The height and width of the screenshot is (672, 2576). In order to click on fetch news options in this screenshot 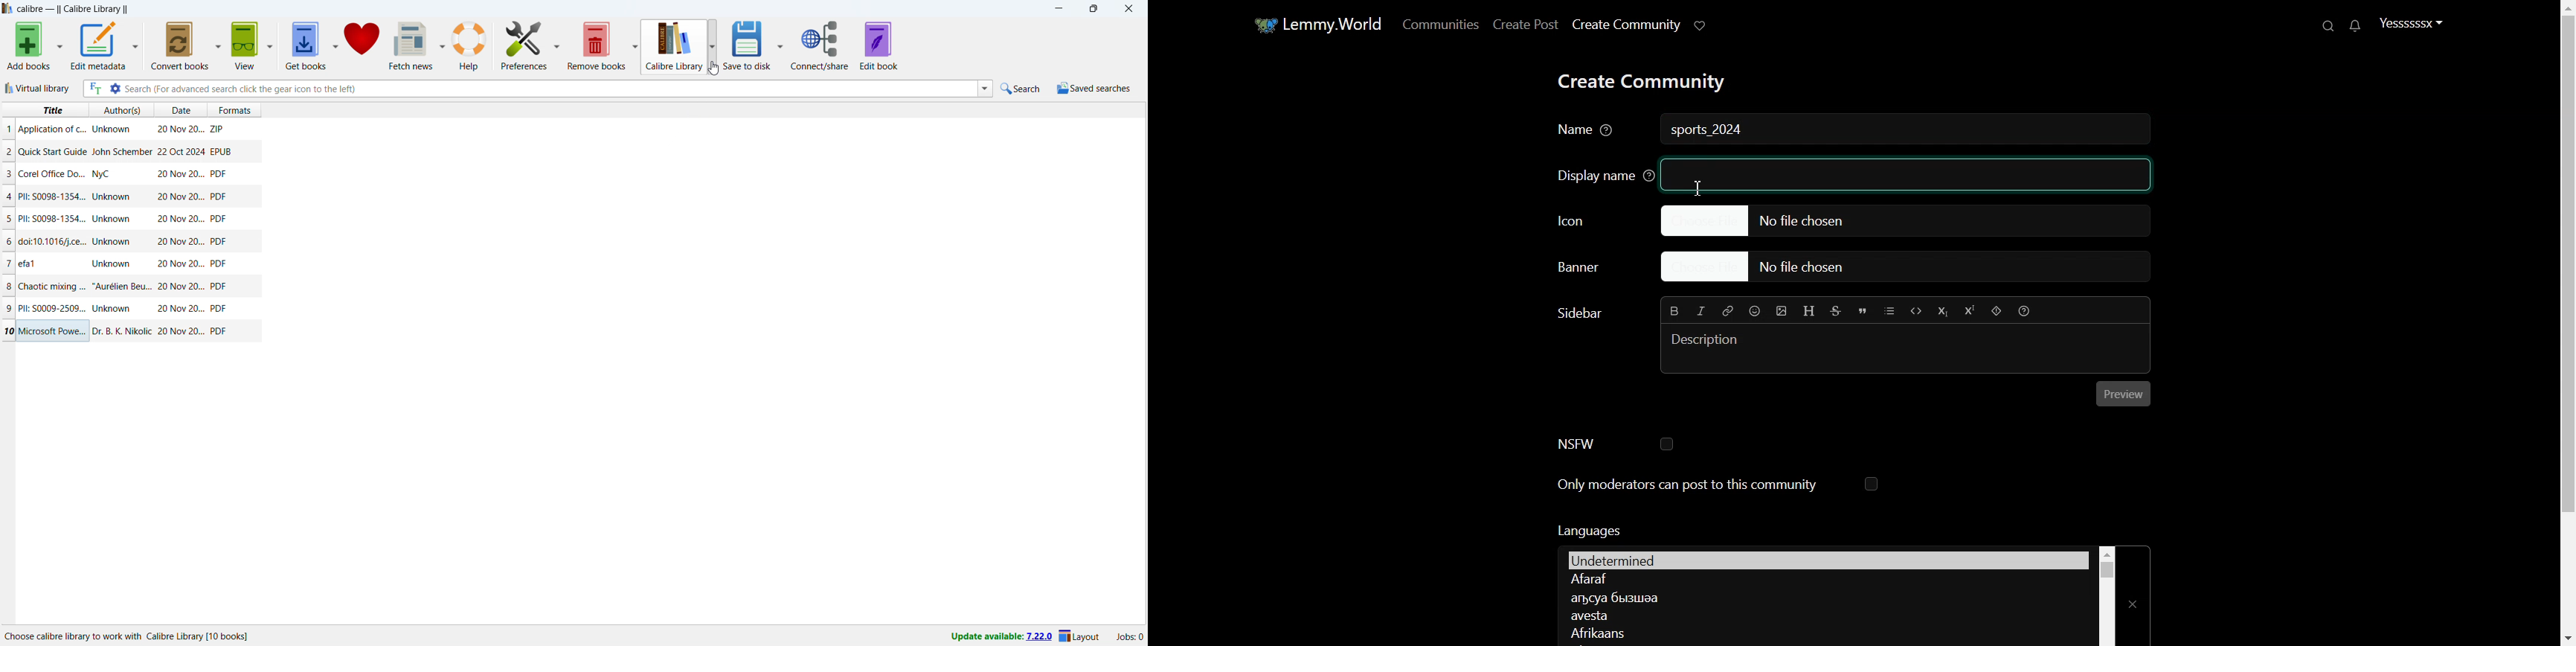, I will do `click(444, 45)`.